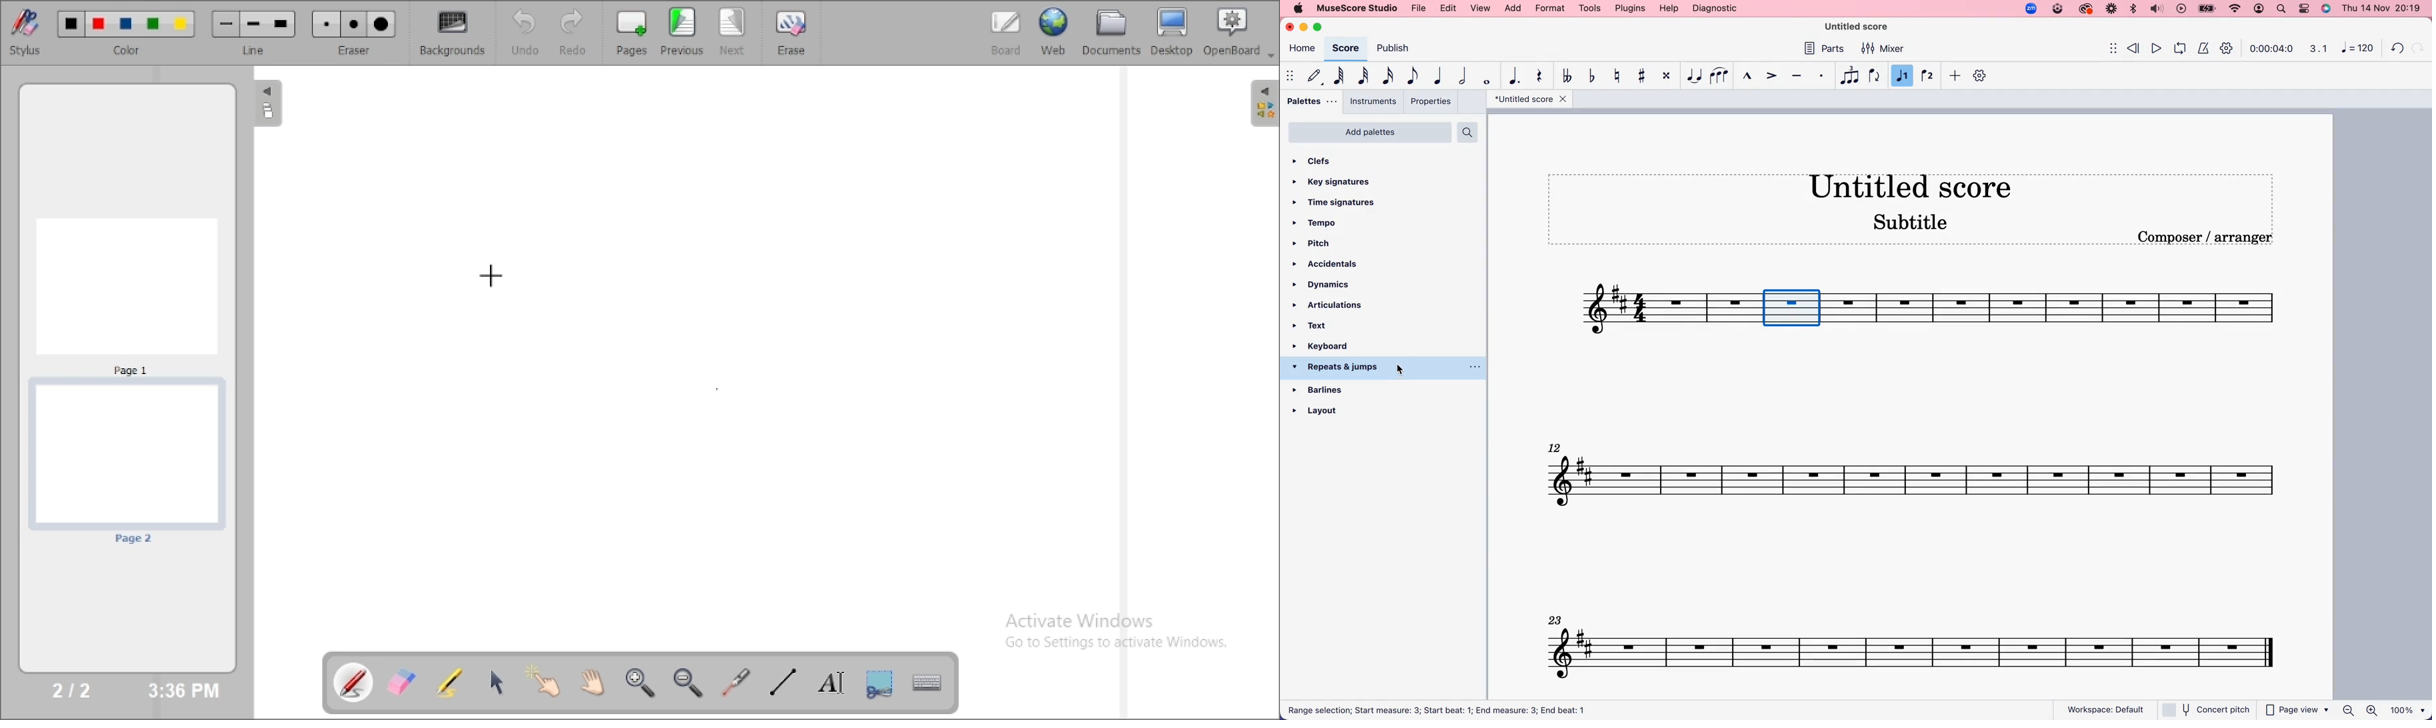 The image size is (2436, 728). What do you see at coordinates (1340, 388) in the screenshot?
I see `barlines` at bounding box center [1340, 388].